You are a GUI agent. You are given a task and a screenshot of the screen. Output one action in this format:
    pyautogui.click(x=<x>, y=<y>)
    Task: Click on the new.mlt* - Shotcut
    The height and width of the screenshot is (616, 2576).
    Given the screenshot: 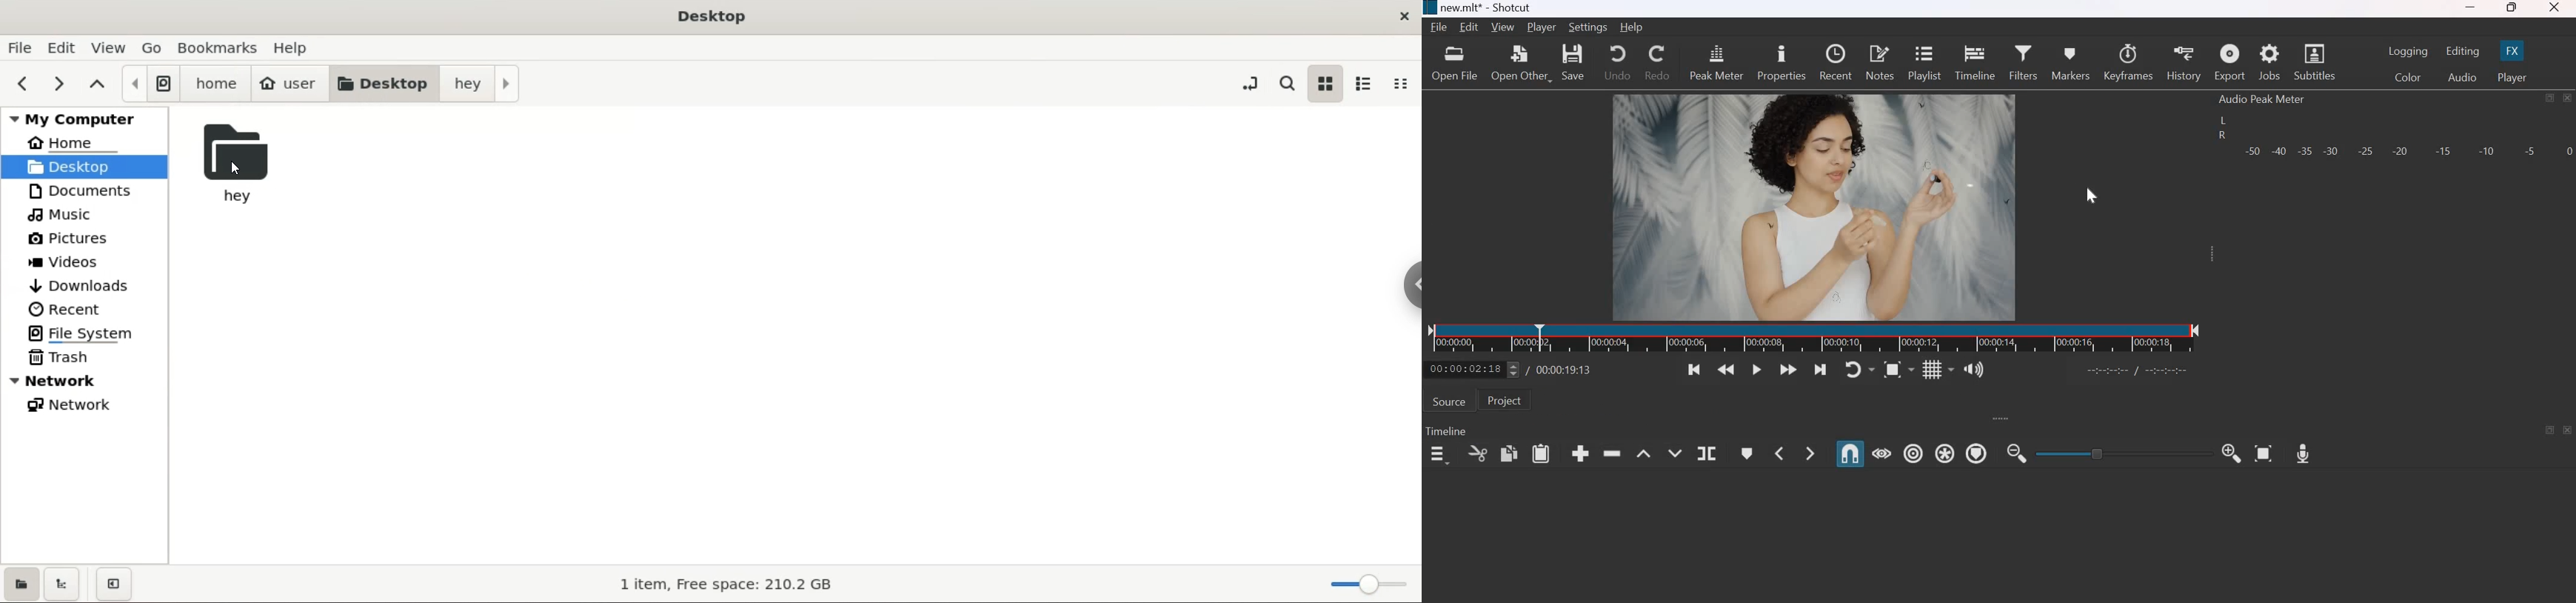 What is the action you would take?
    pyautogui.click(x=1483, y=7)
    